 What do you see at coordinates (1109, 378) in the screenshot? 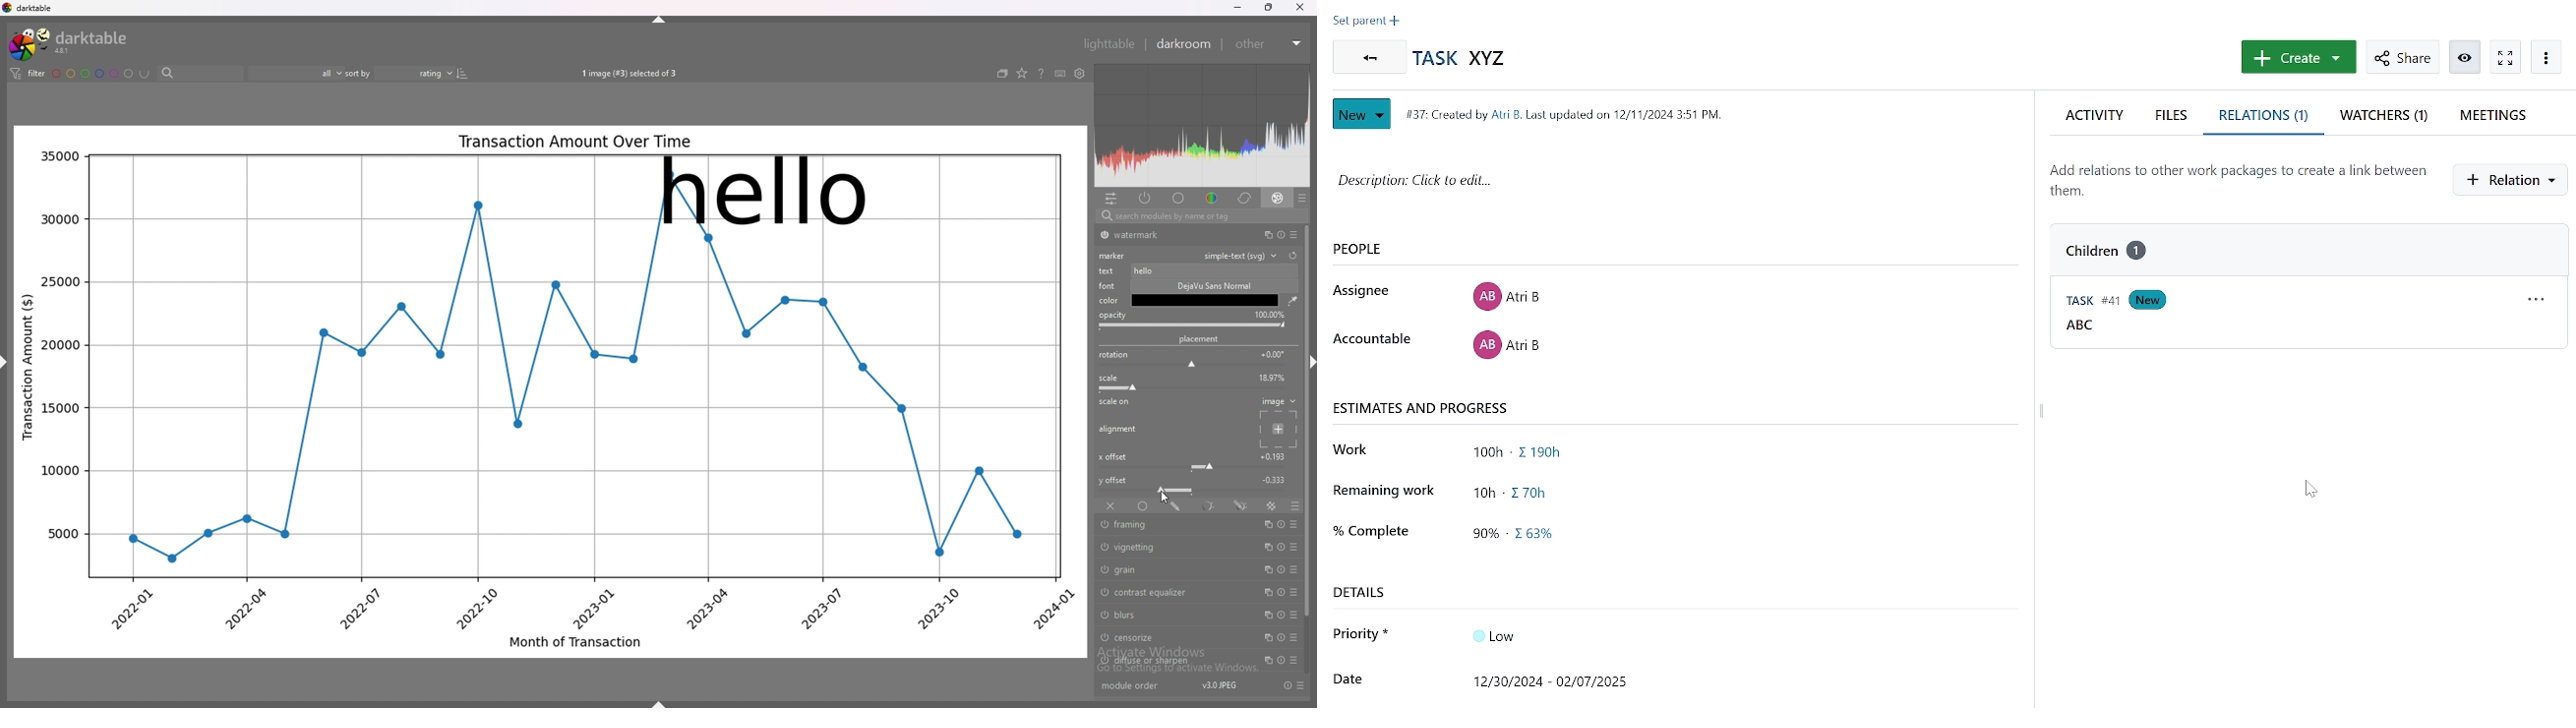
I see `scale` at bounding box center [1109, 378].